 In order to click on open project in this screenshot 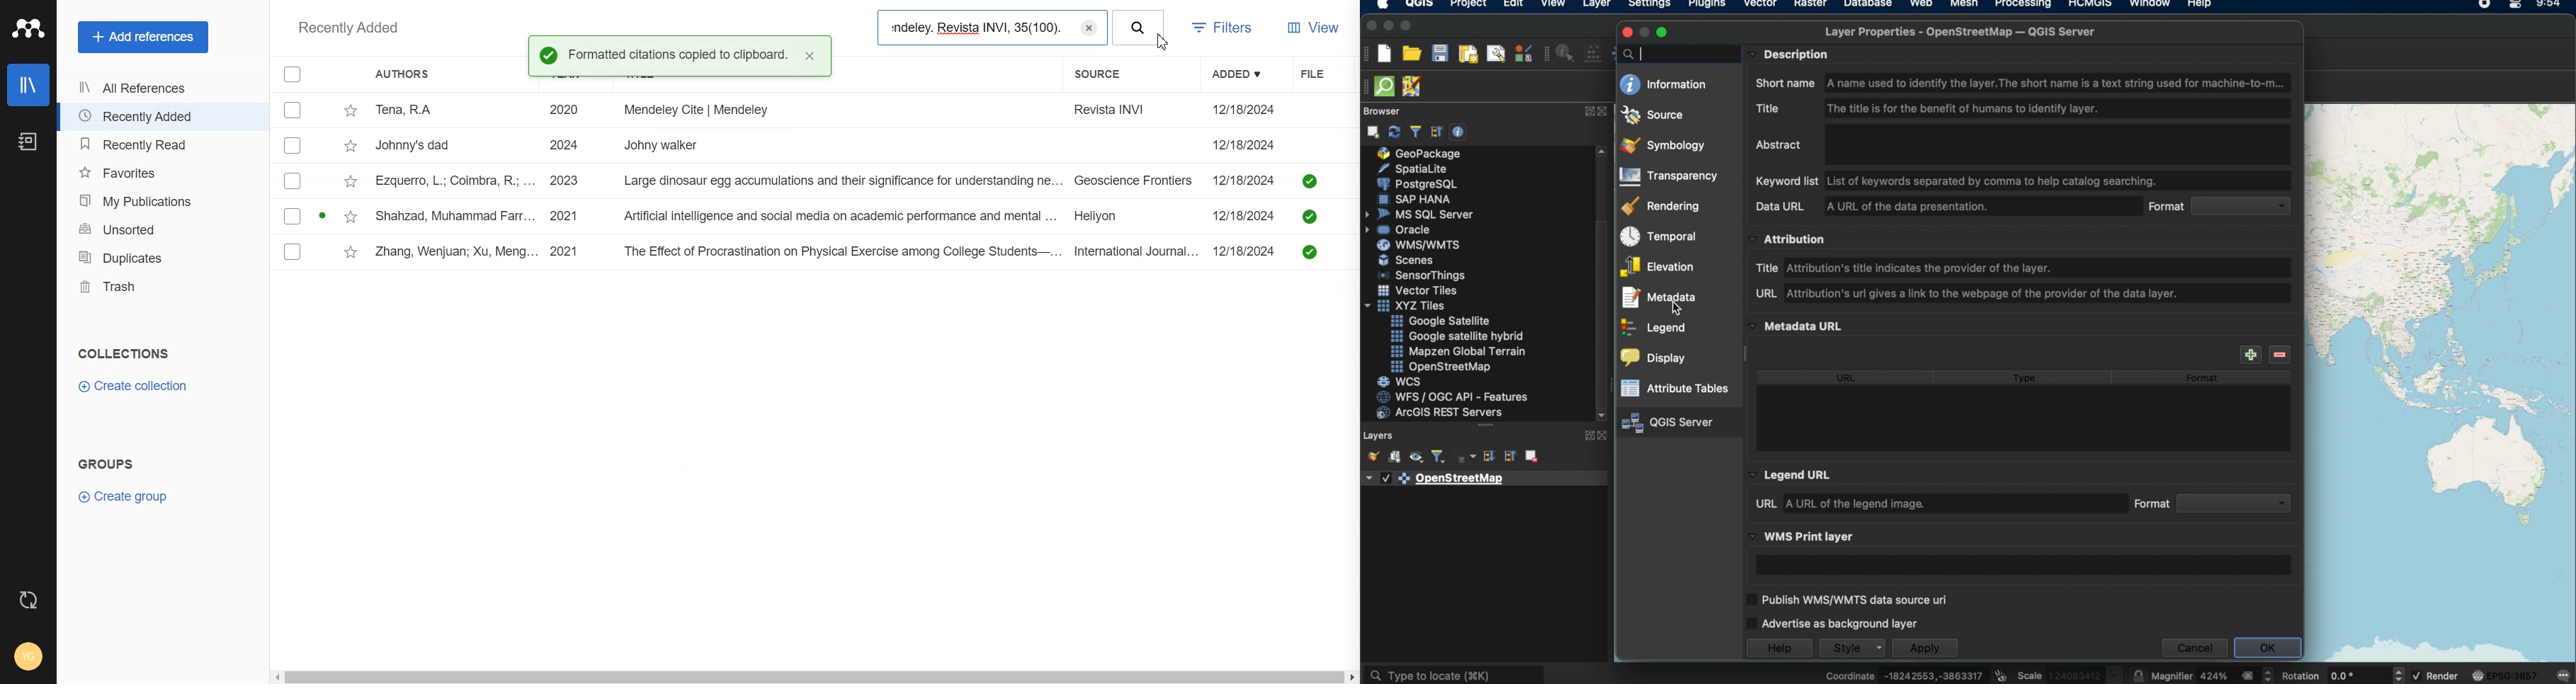, I will do `click(1412, 54)`.